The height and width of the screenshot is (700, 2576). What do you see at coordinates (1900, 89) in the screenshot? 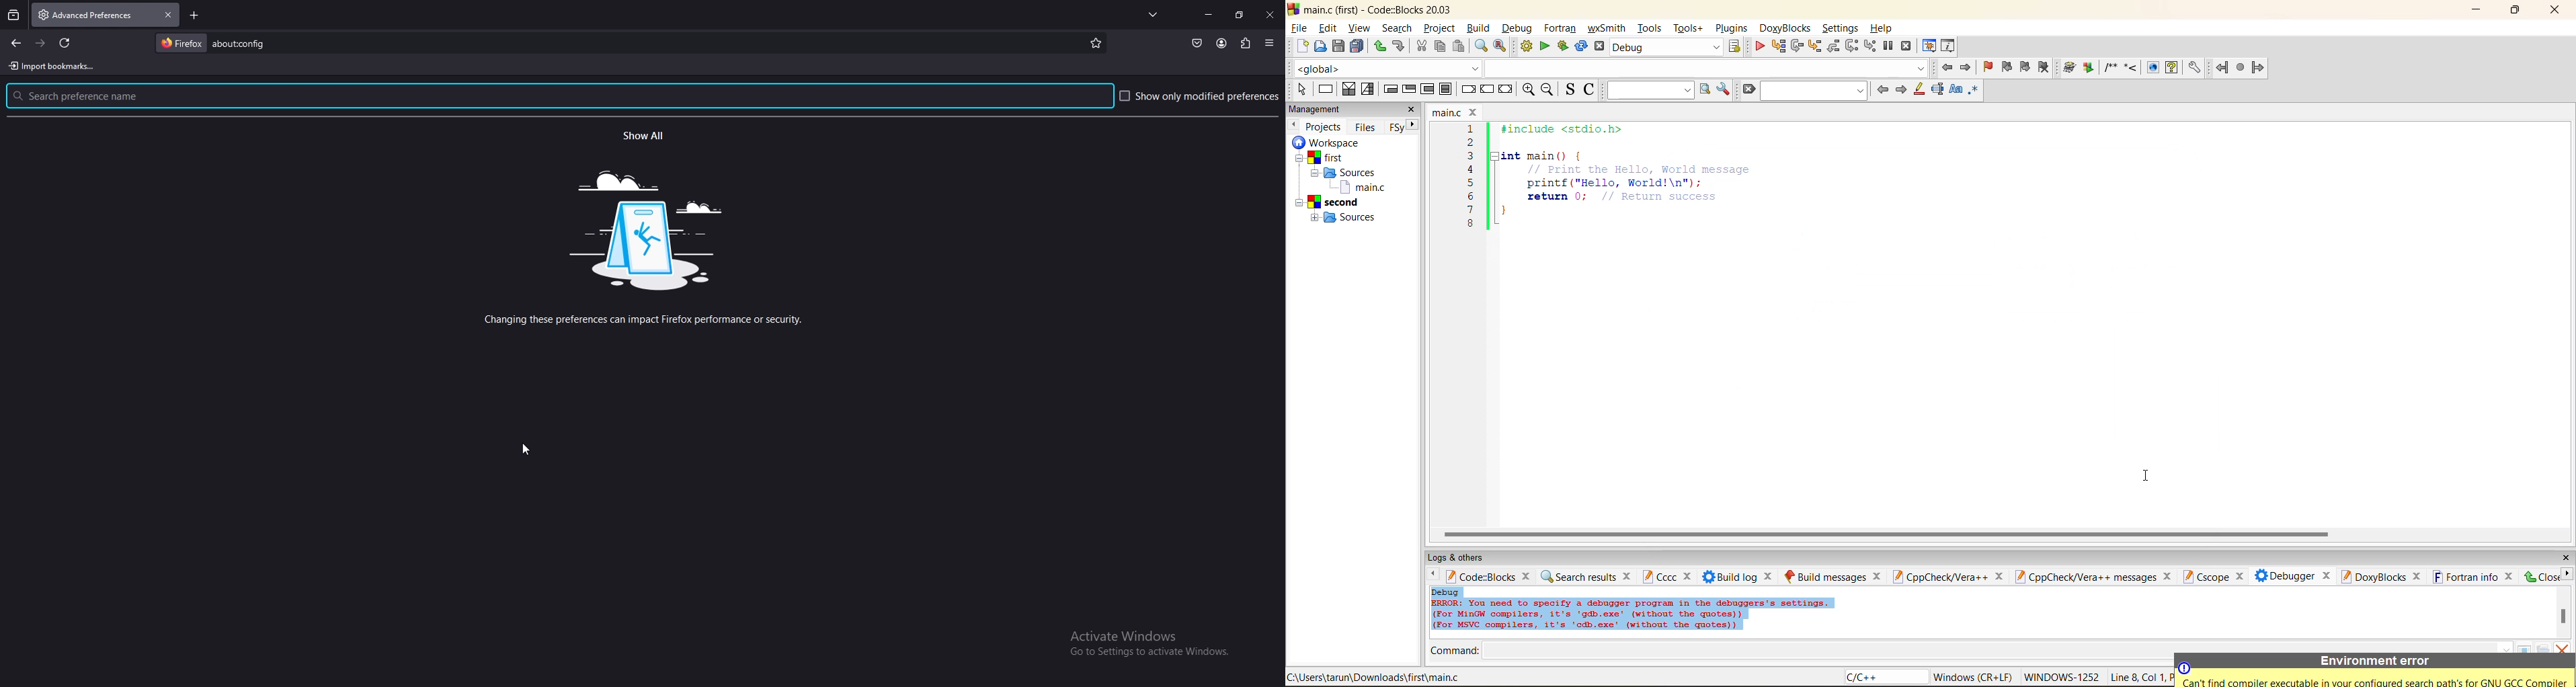
I see `next` at bounding box center [1900, 89].